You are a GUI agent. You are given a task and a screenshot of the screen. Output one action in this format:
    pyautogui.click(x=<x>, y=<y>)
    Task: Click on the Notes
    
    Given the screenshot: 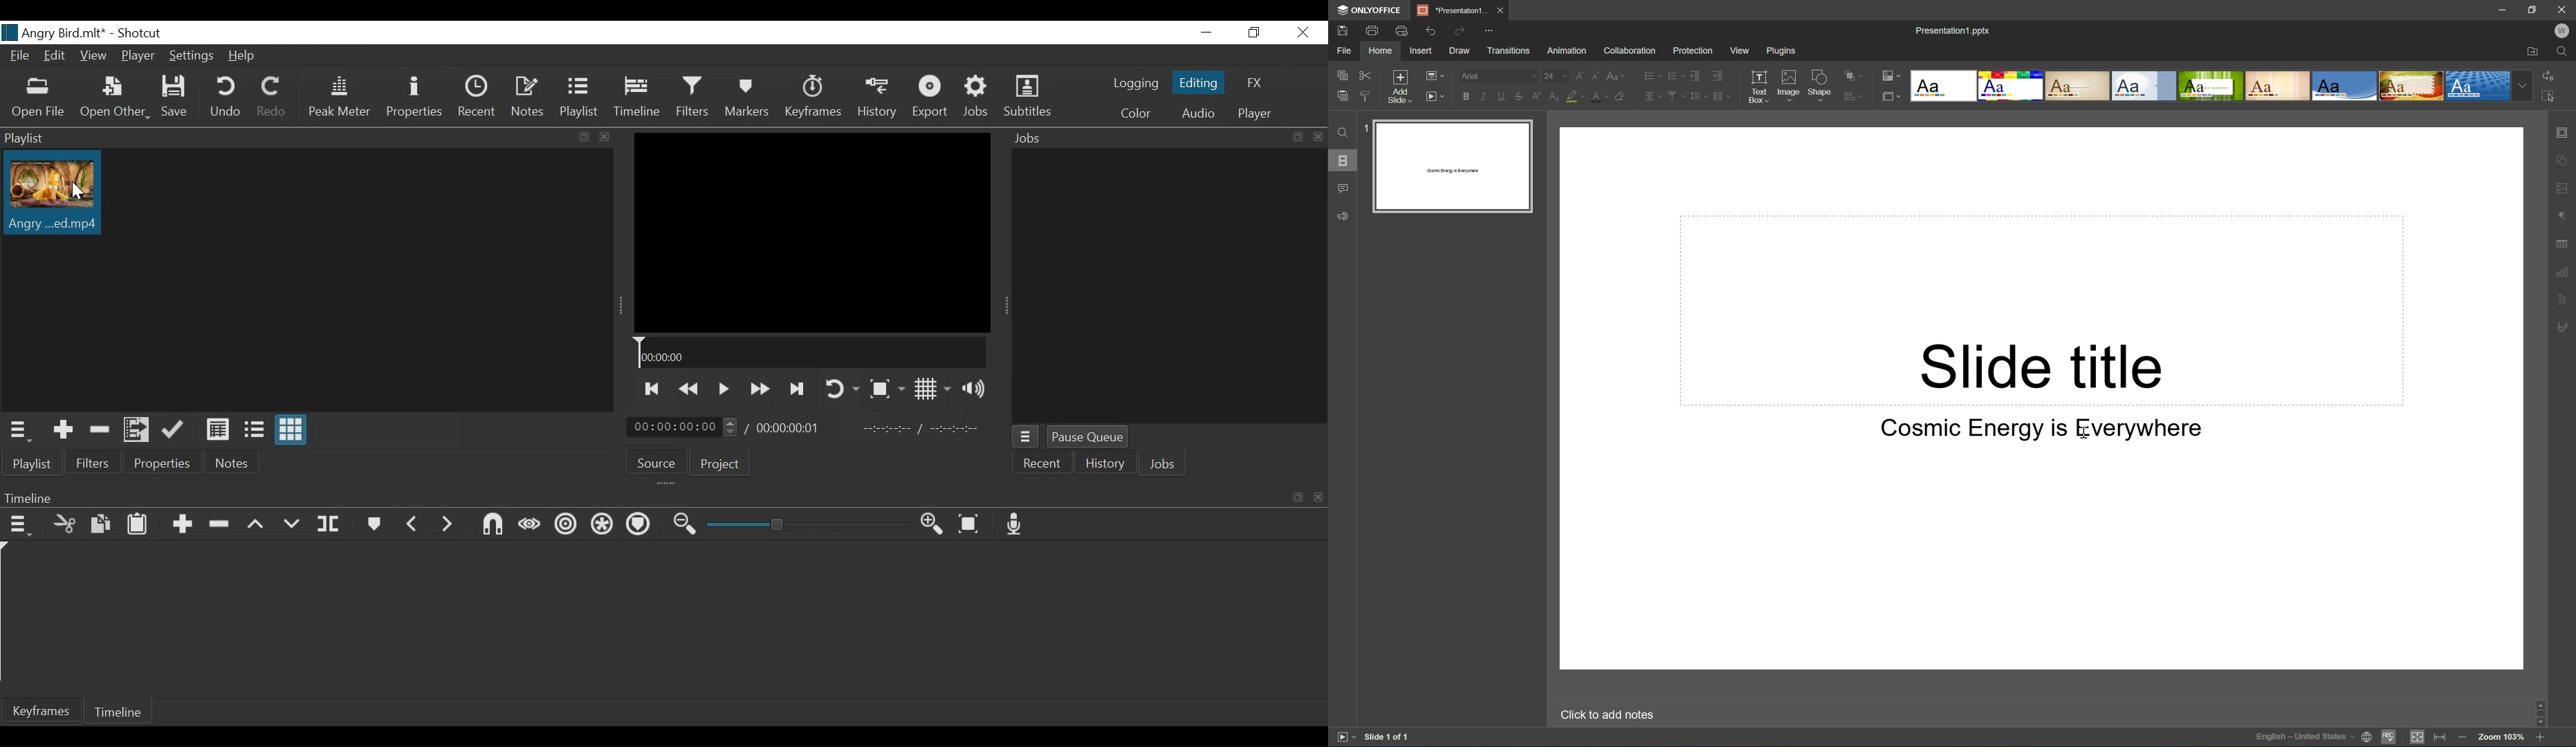 What is the action you would take?
    pyautogui.click(x=233, y=461)
    